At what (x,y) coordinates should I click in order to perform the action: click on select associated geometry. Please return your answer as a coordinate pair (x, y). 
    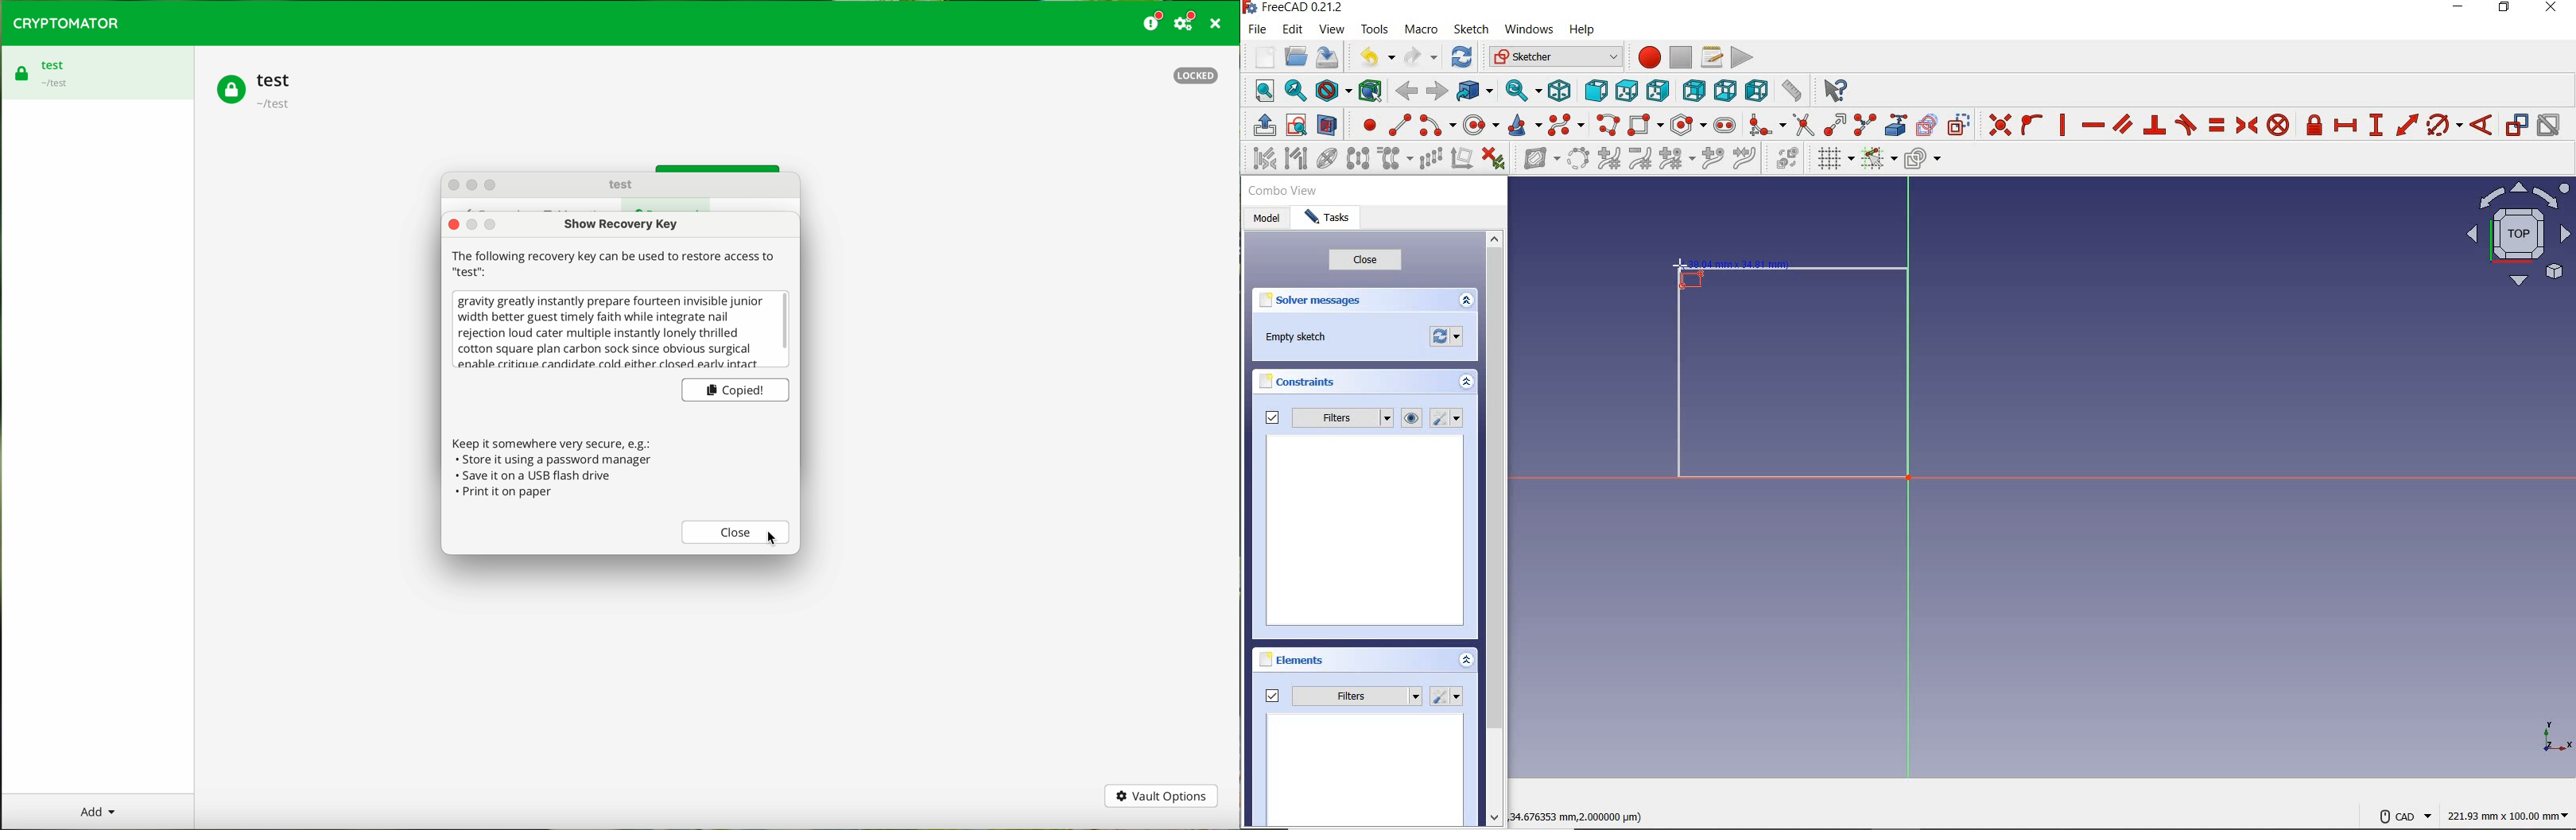
    Looking at the image, I should click on (1297, 158).